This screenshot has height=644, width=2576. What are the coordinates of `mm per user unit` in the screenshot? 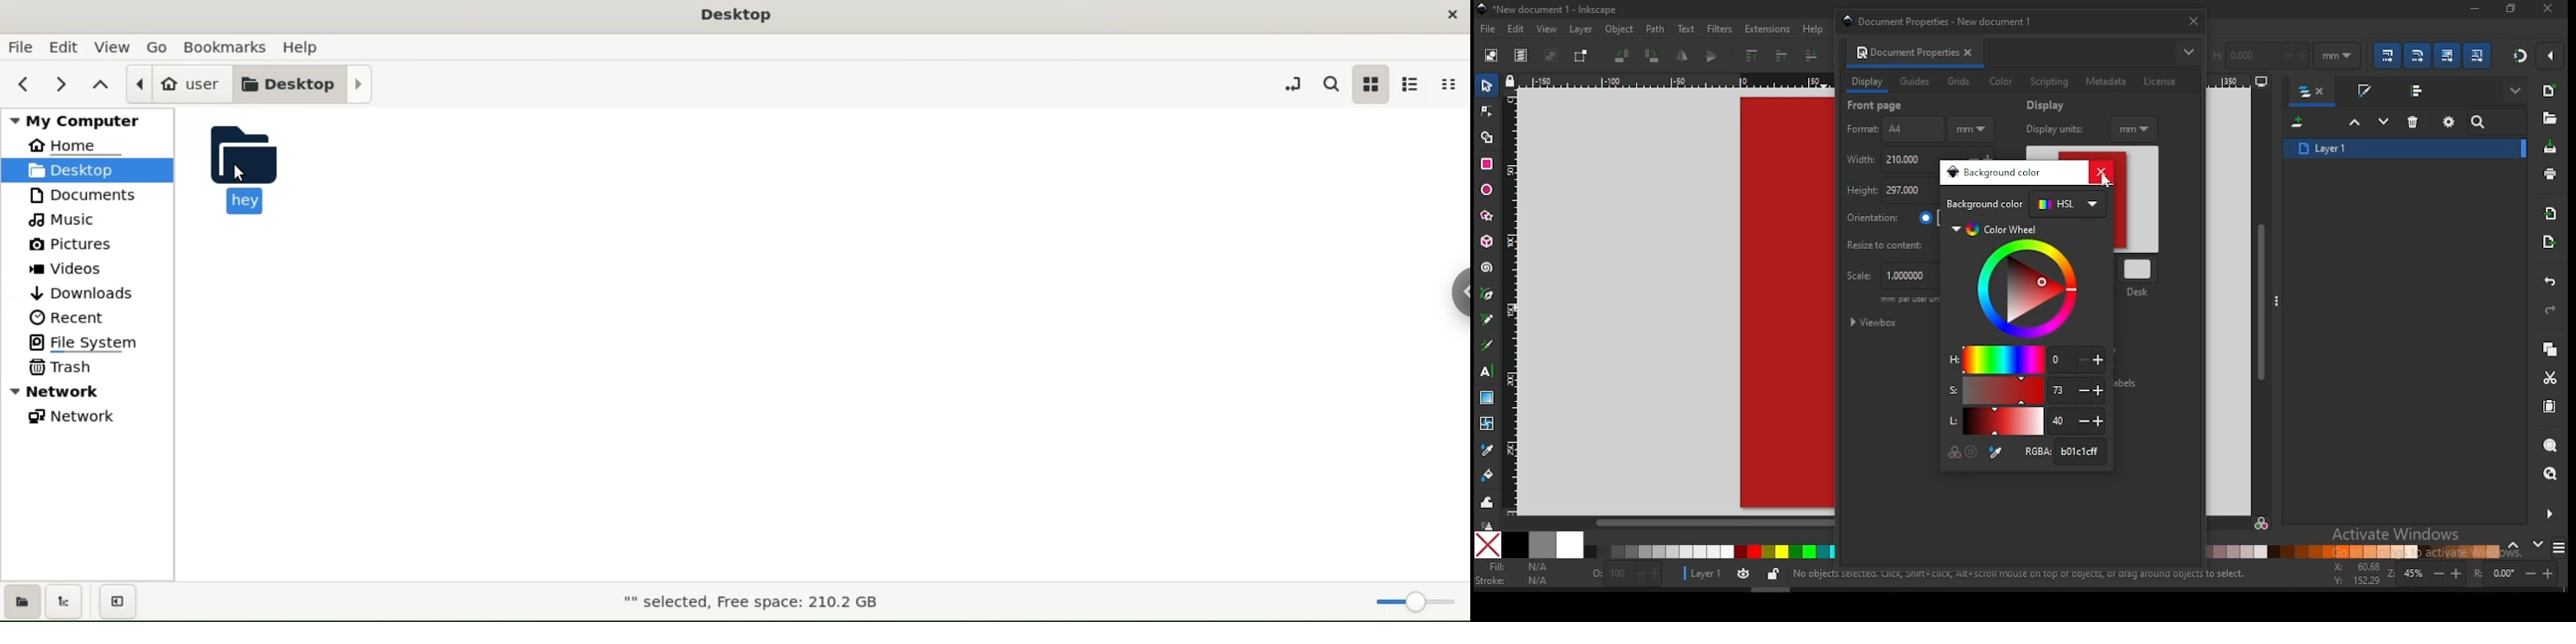 It's located at (1908, 301).